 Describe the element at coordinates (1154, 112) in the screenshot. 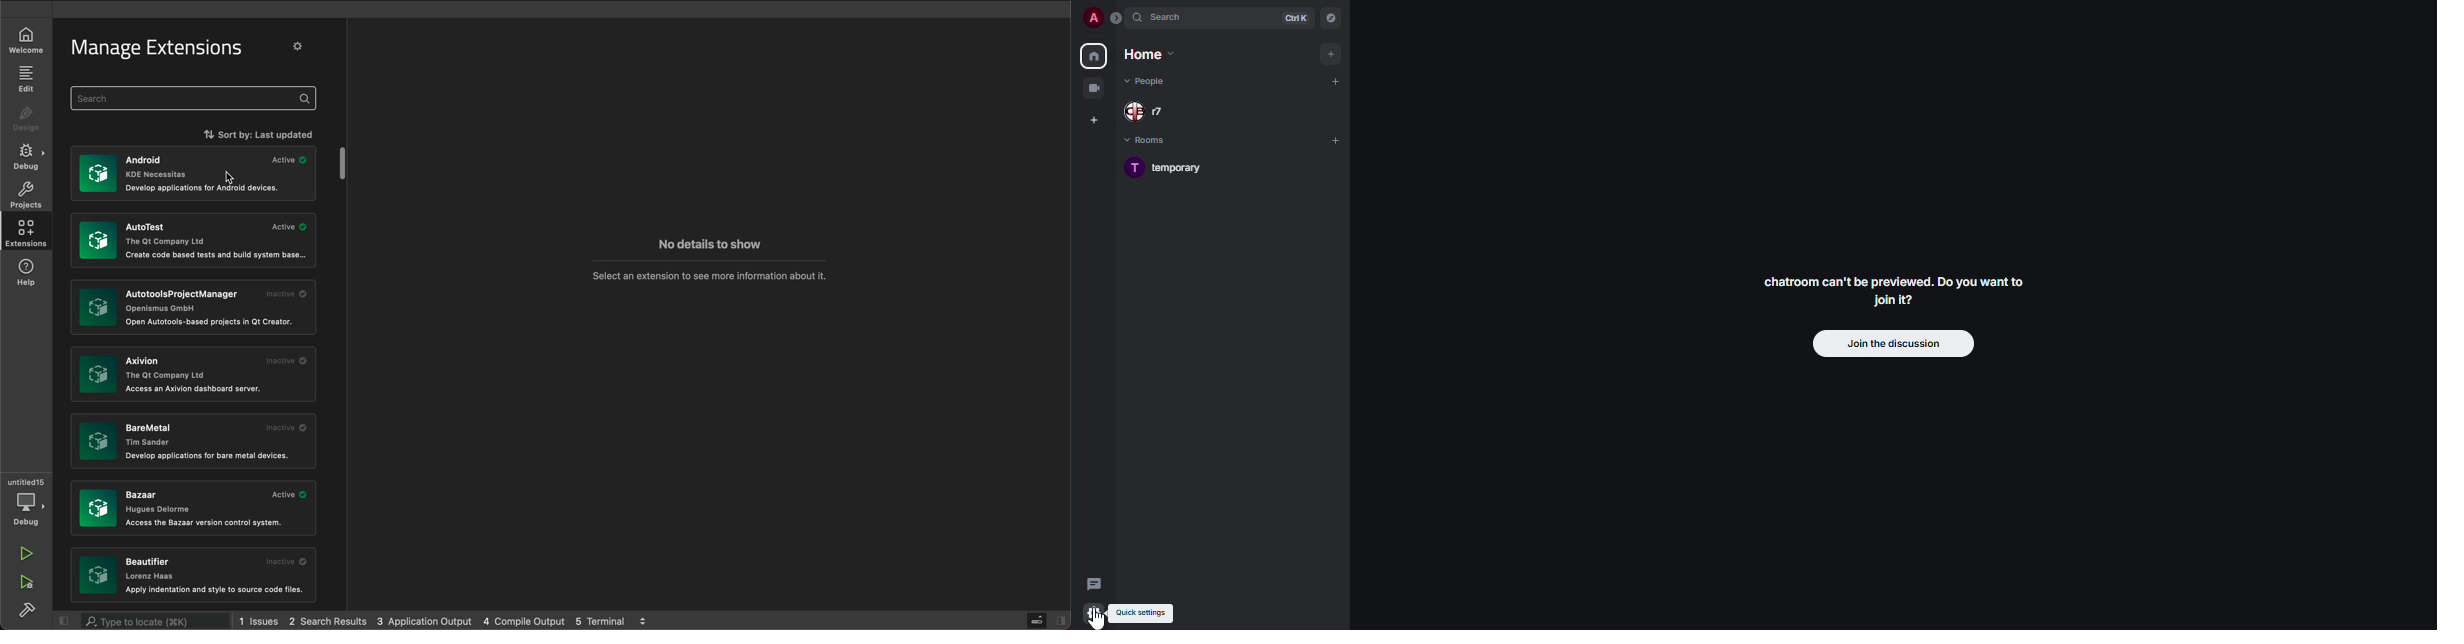

I see `people` at that location.